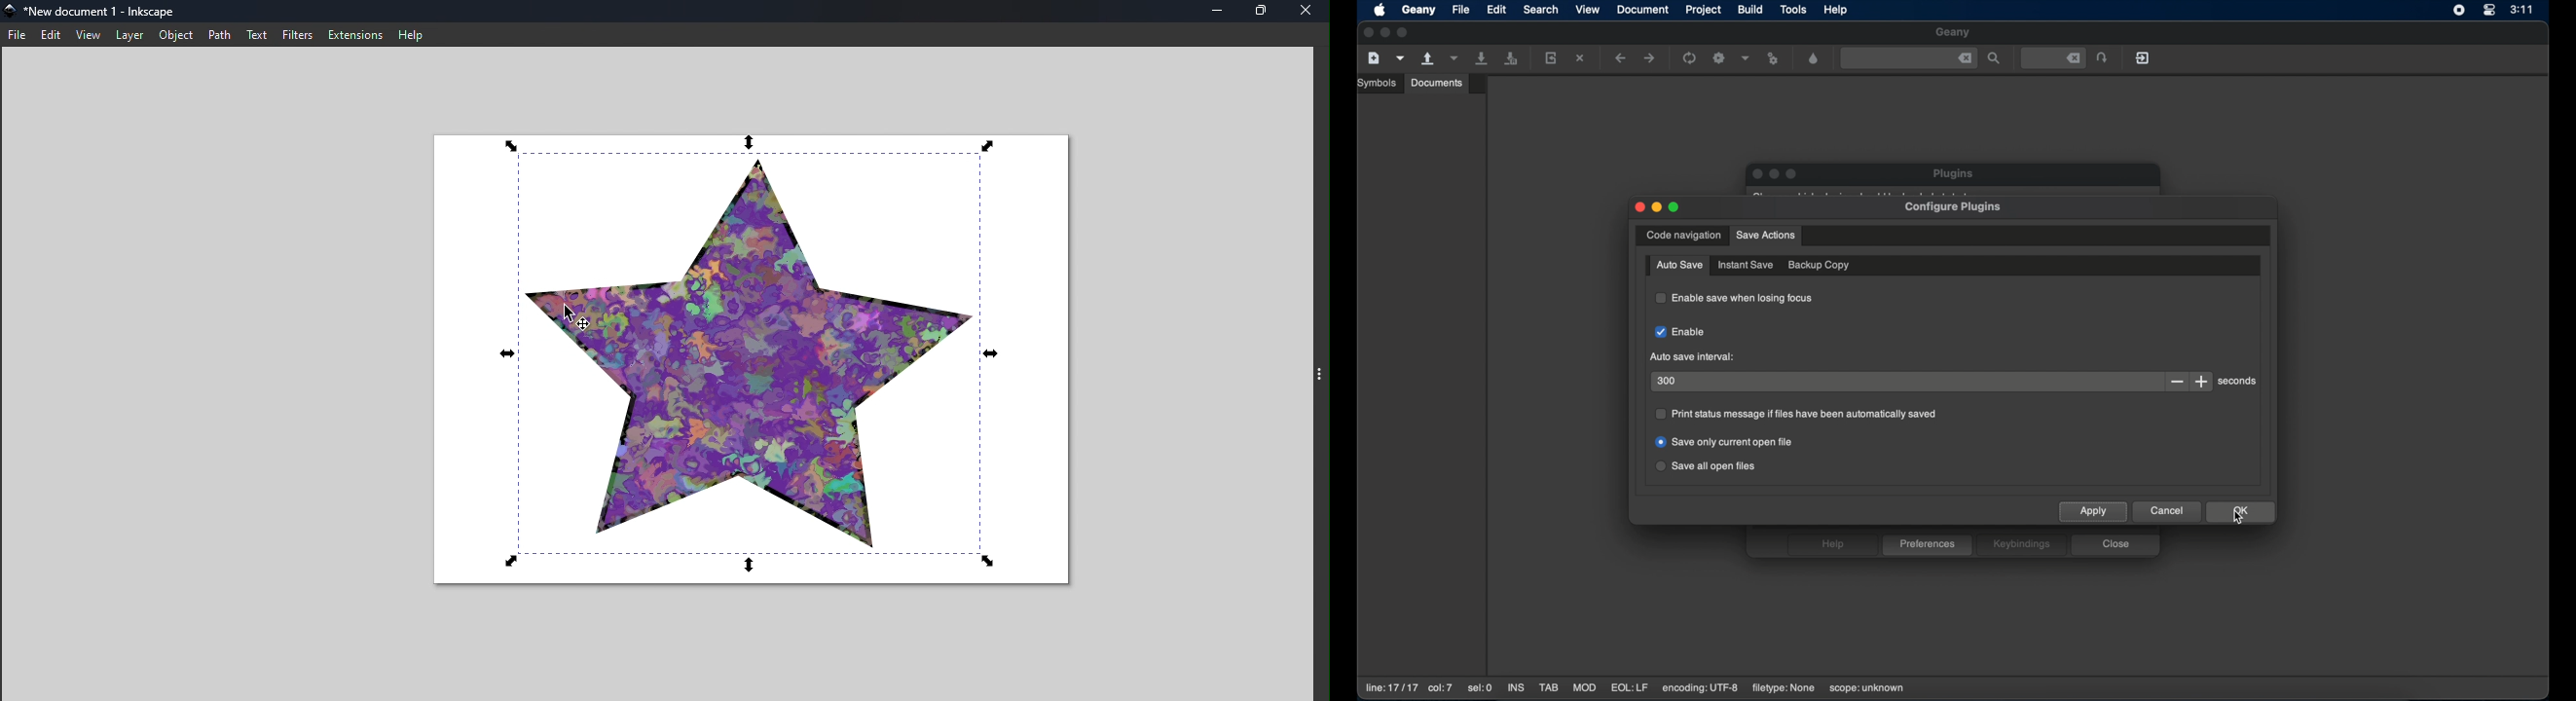 Image resolution: width=2576 pixels, height=728 pixels. Describe the element at coordinates (1307, 12) in the screenshot. I see `Close` at that location.